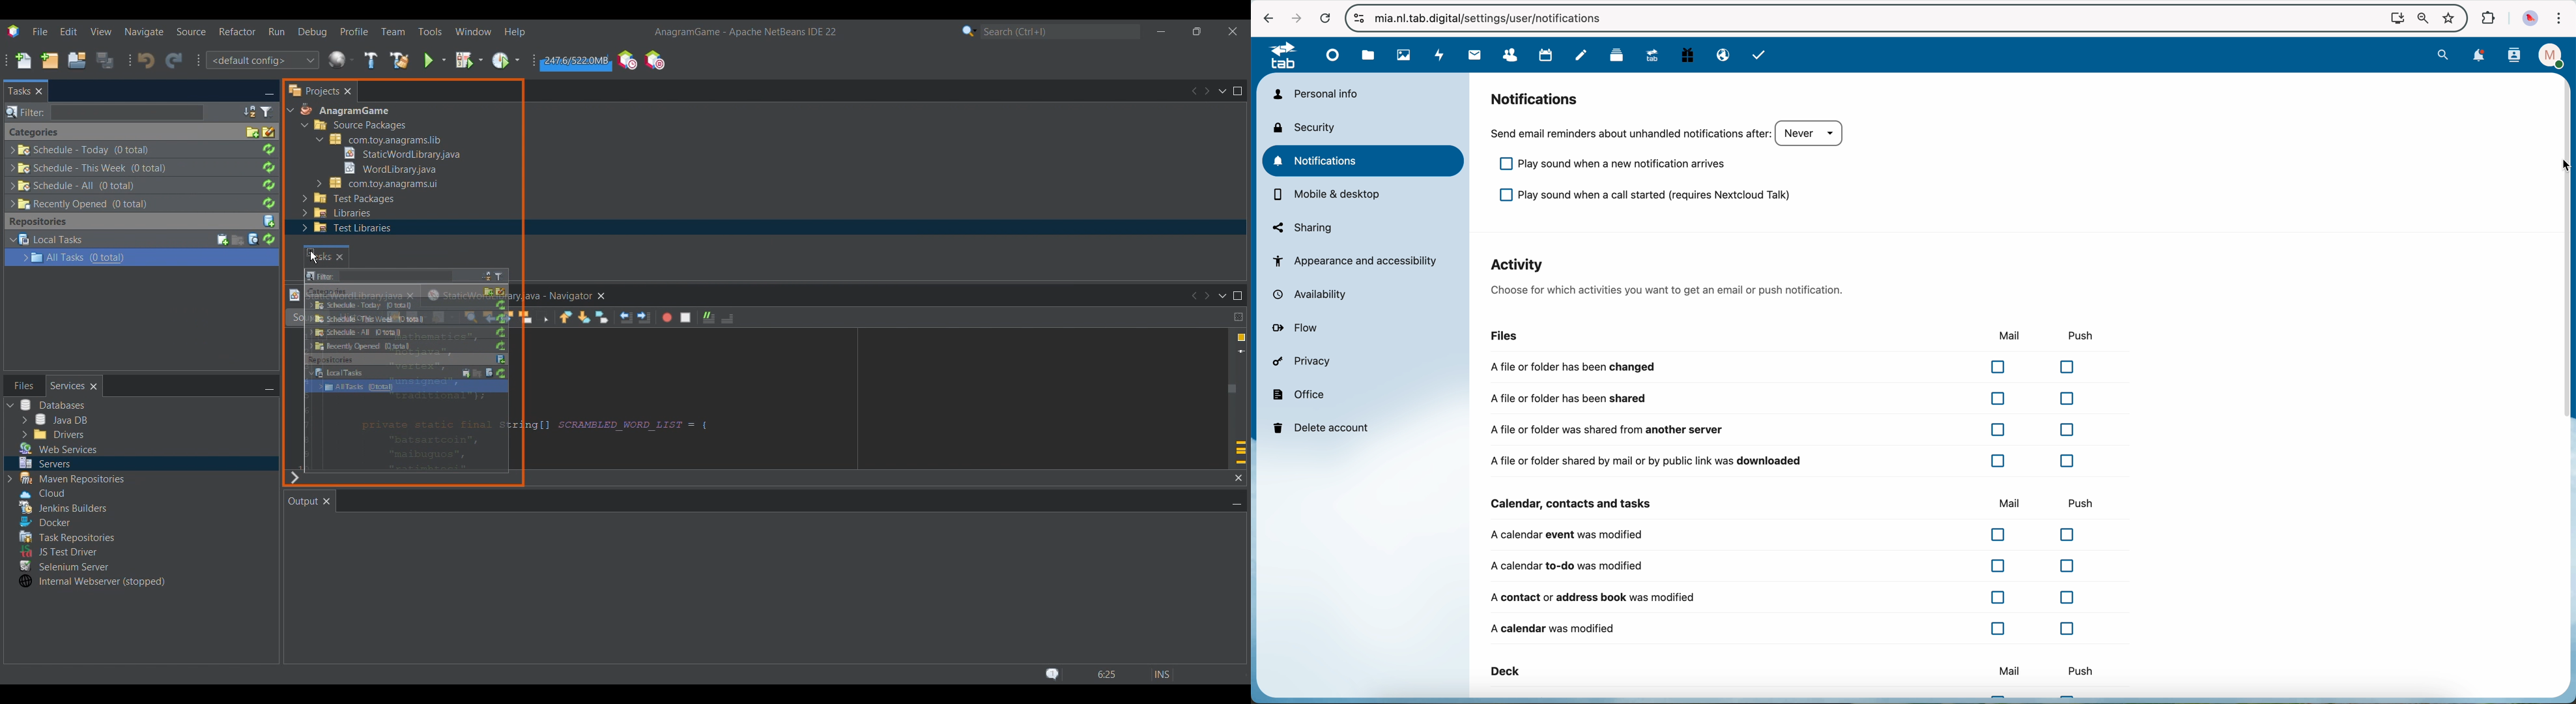 Image resolution: width=2576 pixels, height=728 pixels. I want to click on customize and control Google Chrome, so click(2560, 19).